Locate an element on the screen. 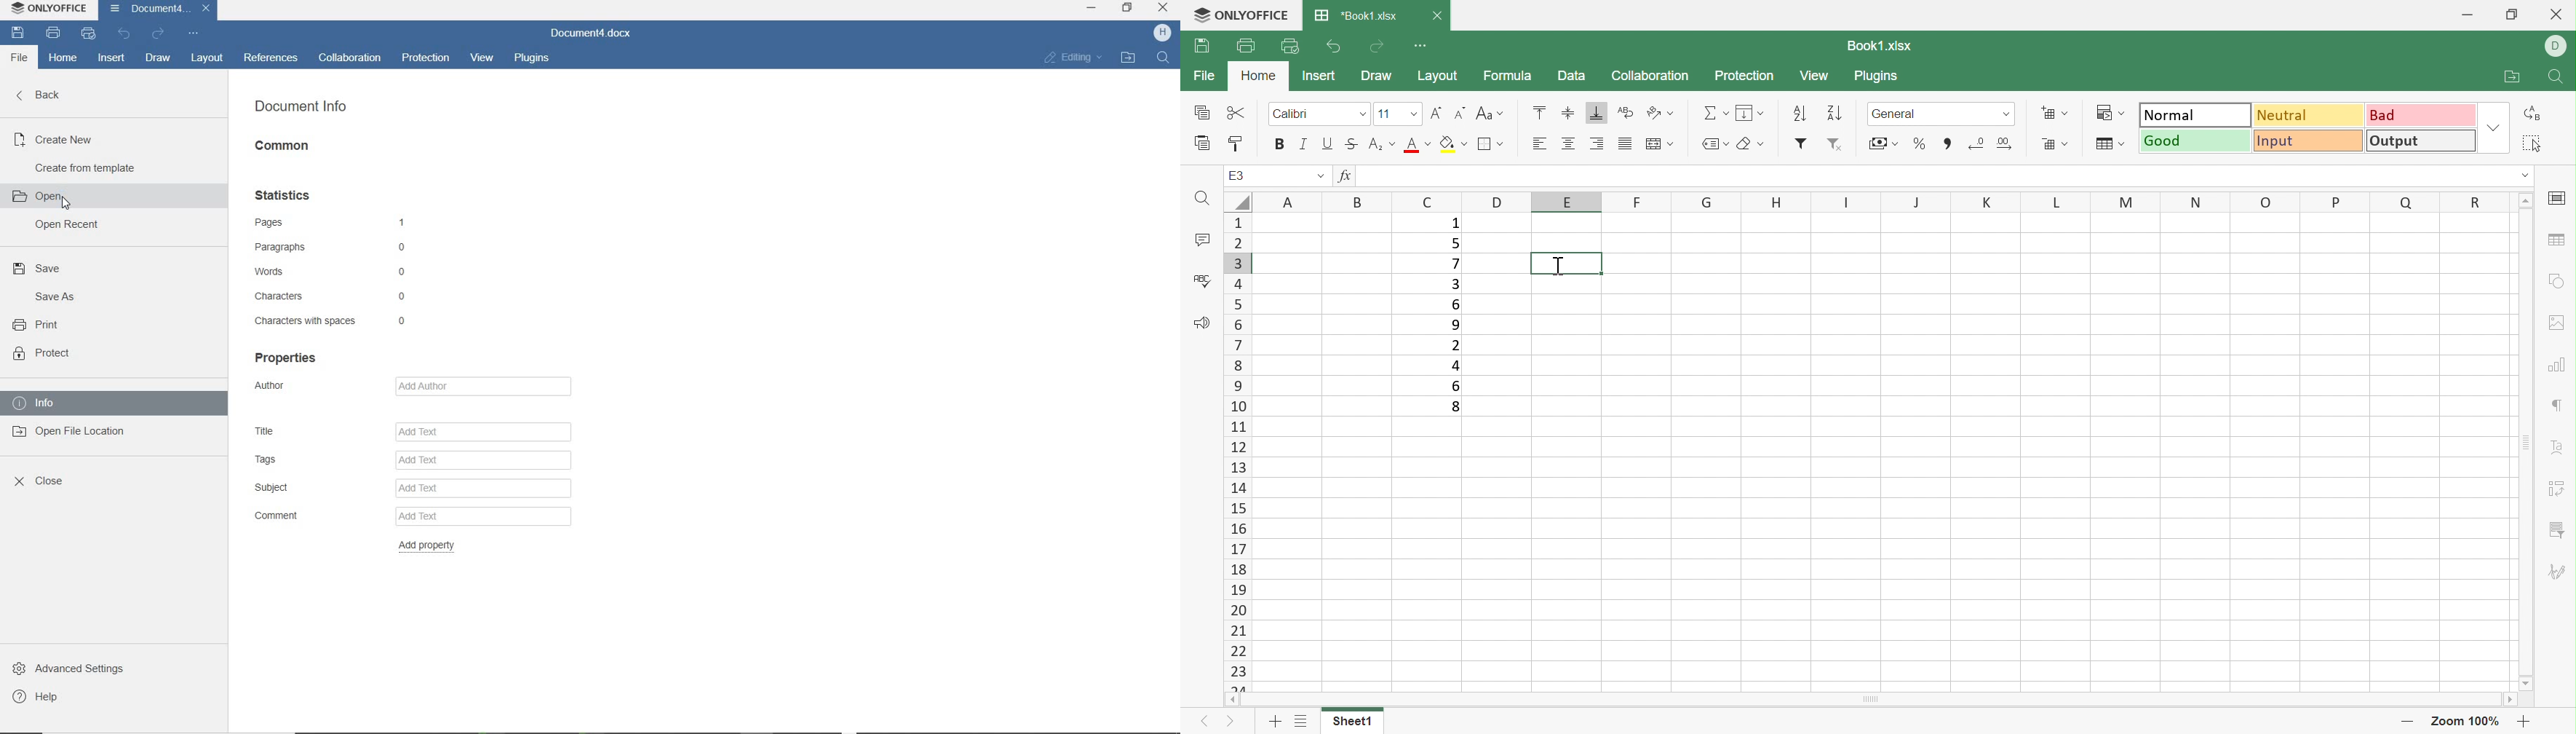  Signature settings is located at coordinates (2556, 572).